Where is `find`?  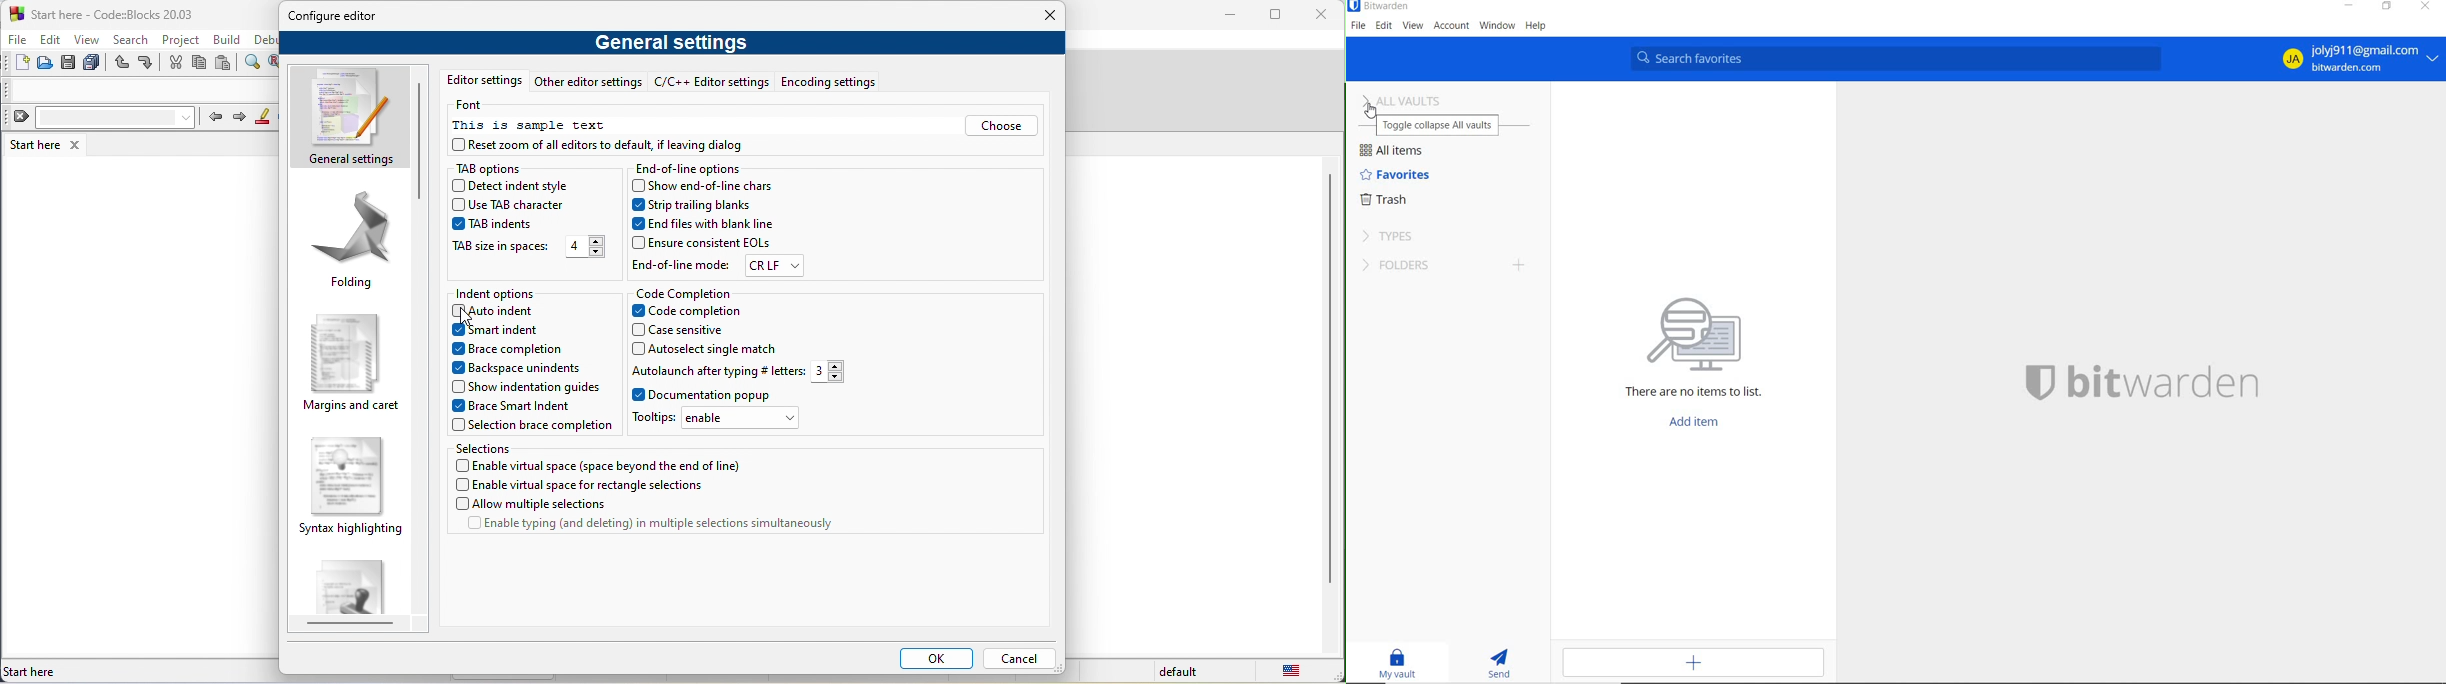
find is located at coordinates (254, 66).